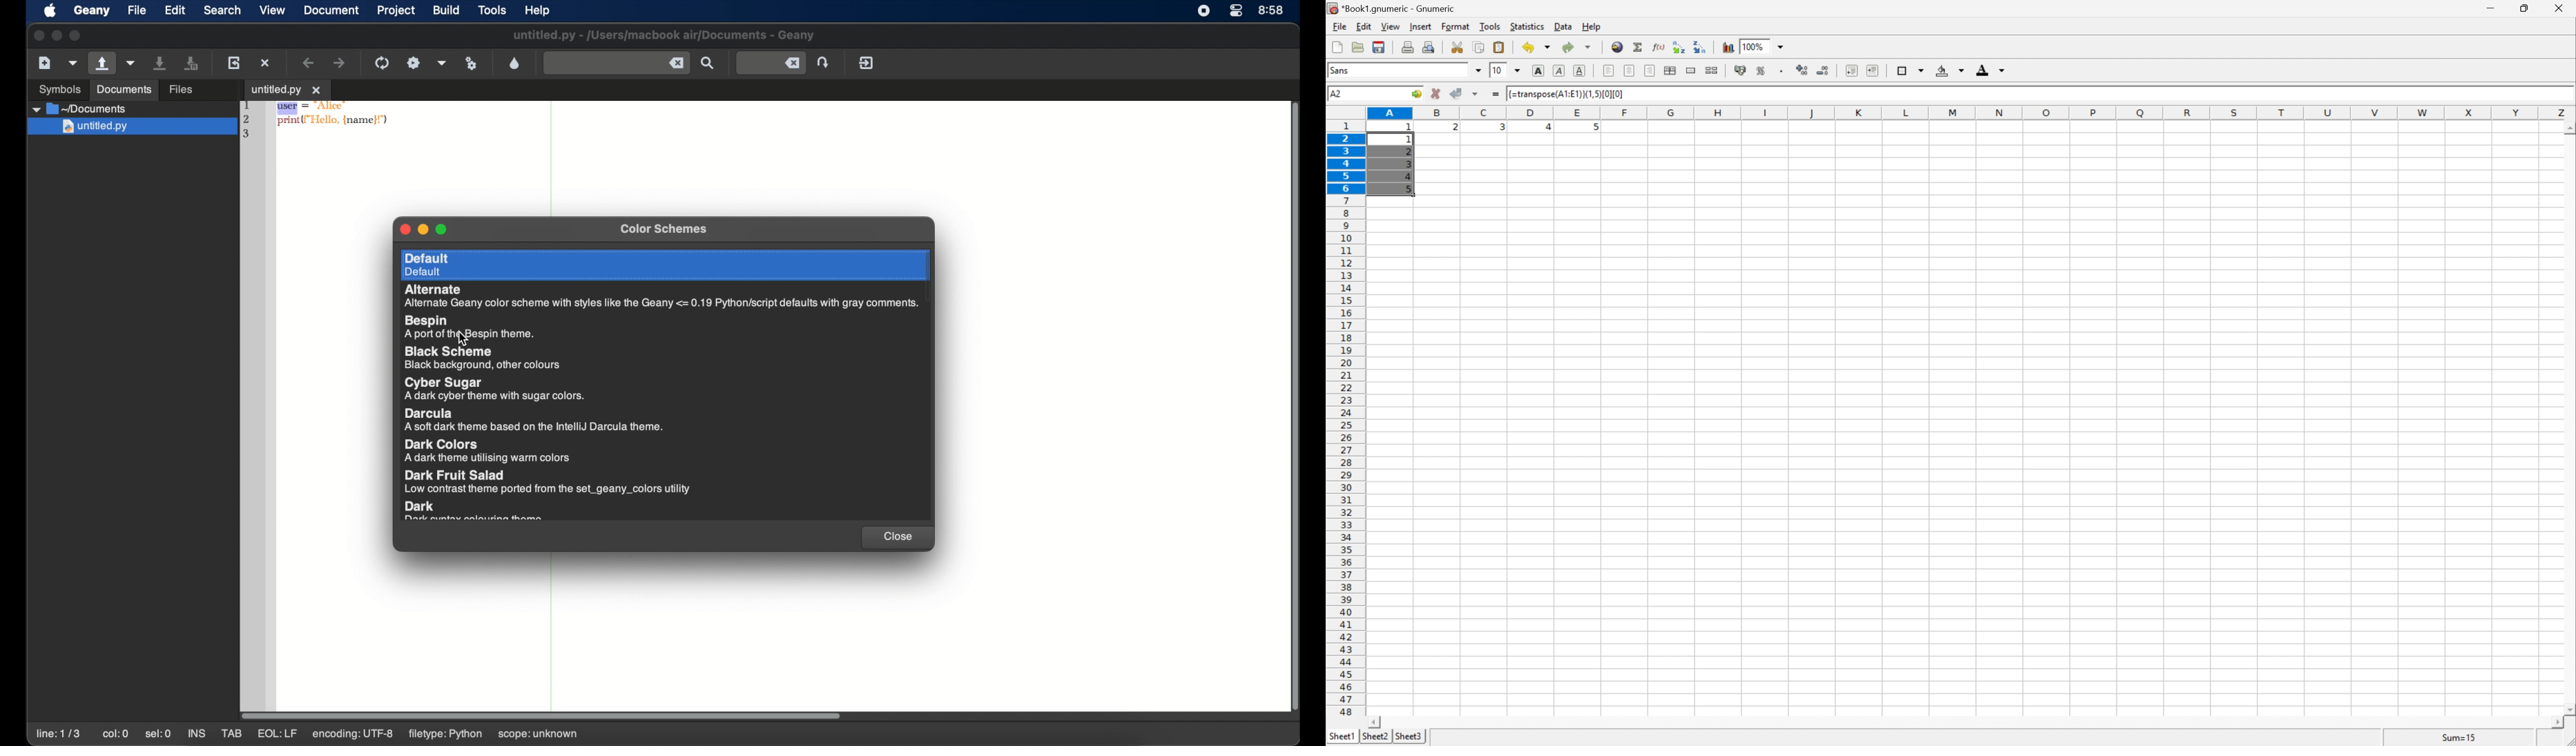 The height and width of the screenshot is (756, 2576). I want to click on choose more build actions, so click(443, 63).